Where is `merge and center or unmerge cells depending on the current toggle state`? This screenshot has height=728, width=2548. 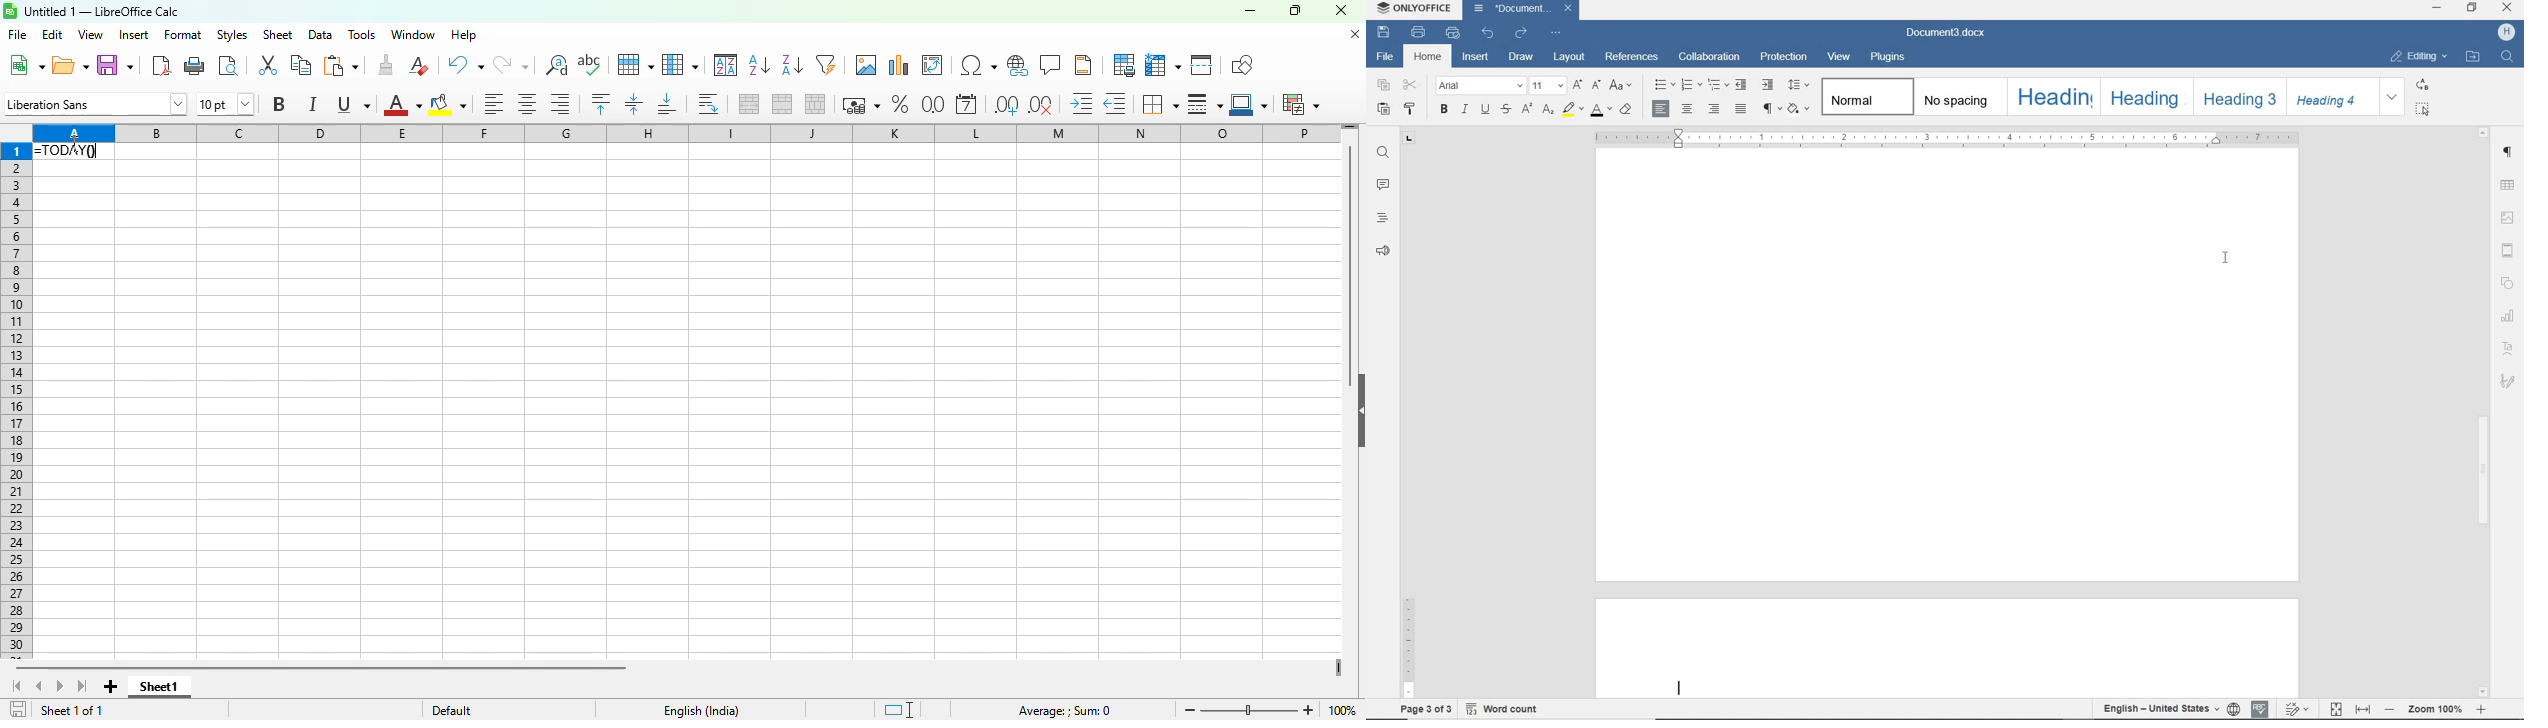 merge and center or unmerge cells depending on the current toggle state is located at coordinates (750, 104).